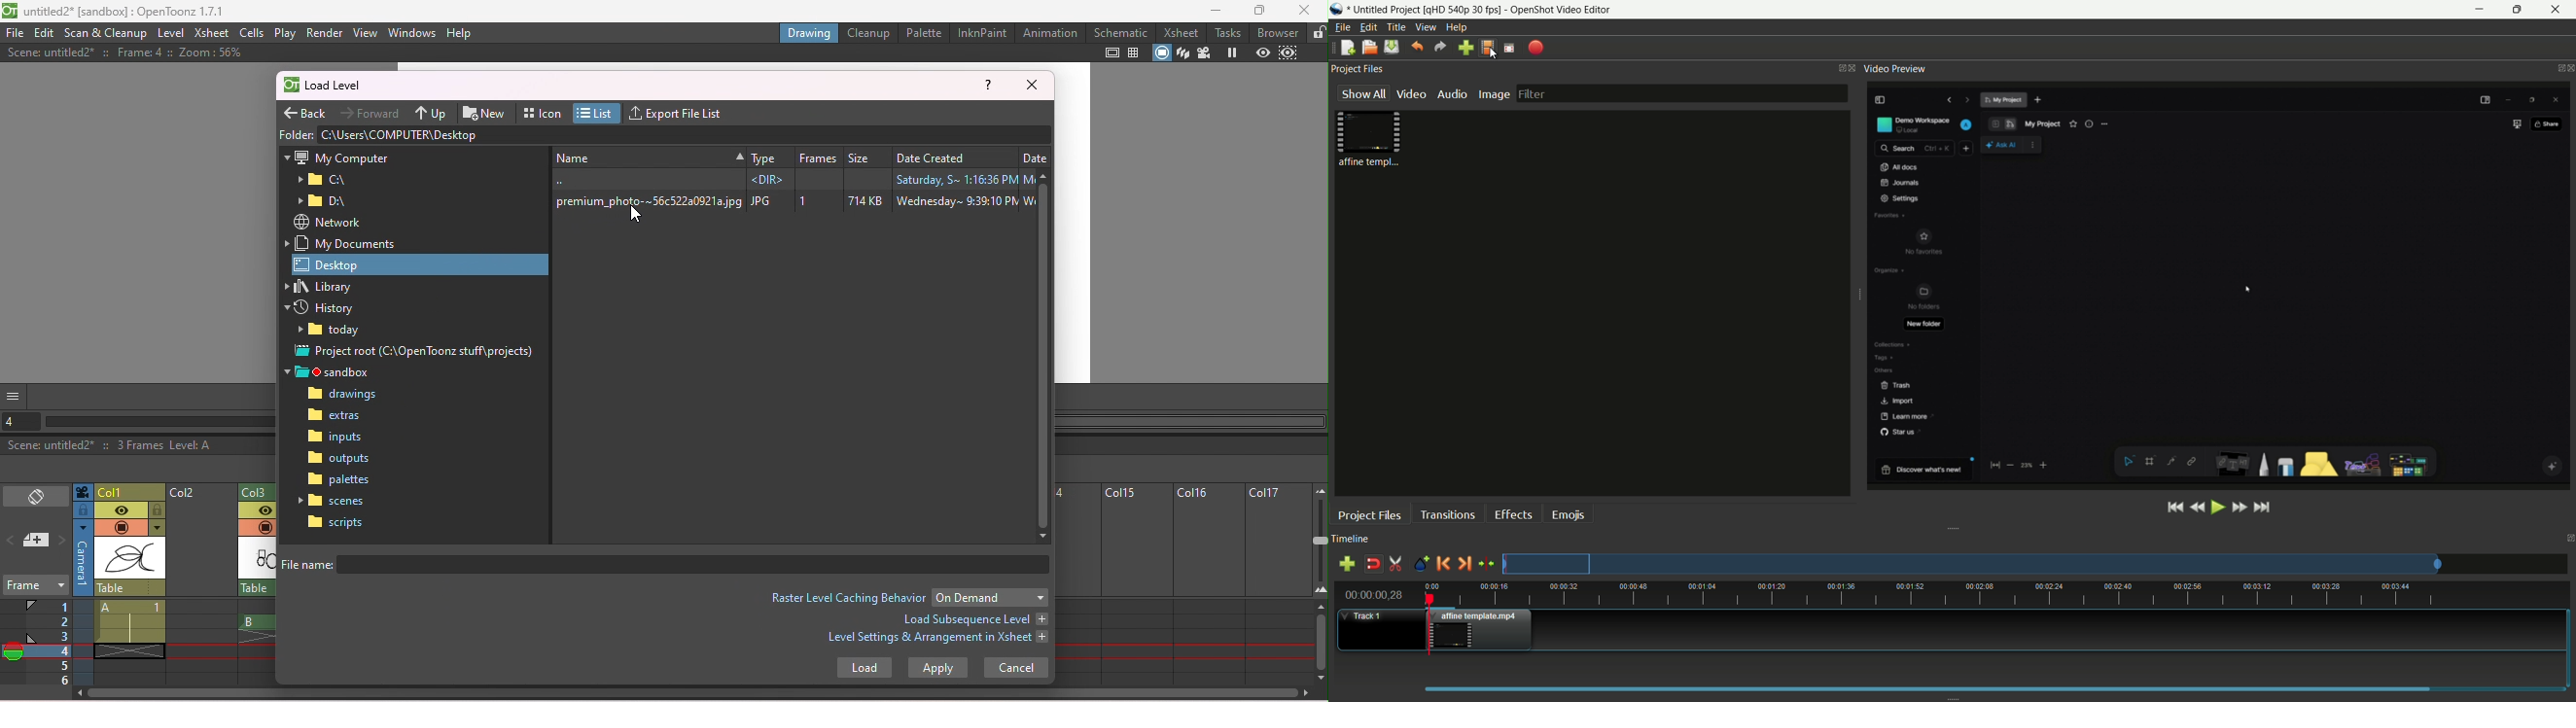 The height and width of the screenshot is (728, 2576). I want to click on Preview visibility toggle, so click(121, 510).